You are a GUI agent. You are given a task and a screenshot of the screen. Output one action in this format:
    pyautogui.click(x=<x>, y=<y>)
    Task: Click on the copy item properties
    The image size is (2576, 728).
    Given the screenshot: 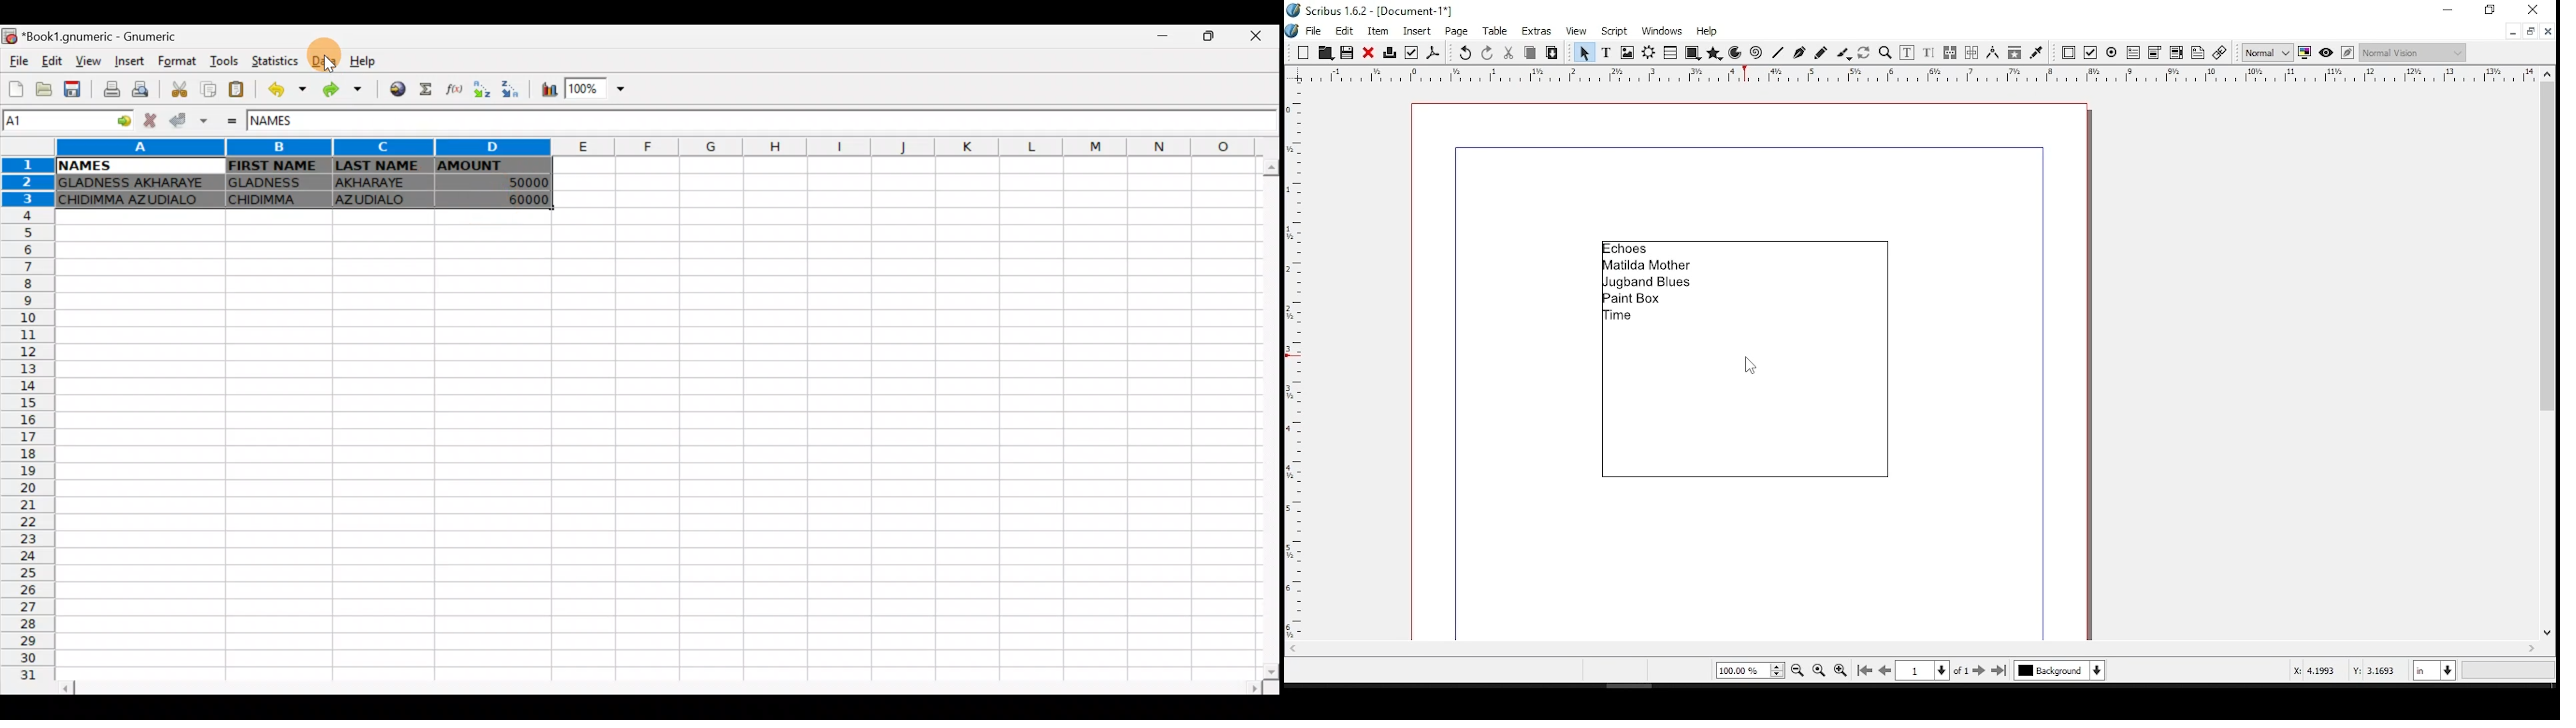 What is the action you would take?
    pyautogui.click(x=2012, y=52)
    